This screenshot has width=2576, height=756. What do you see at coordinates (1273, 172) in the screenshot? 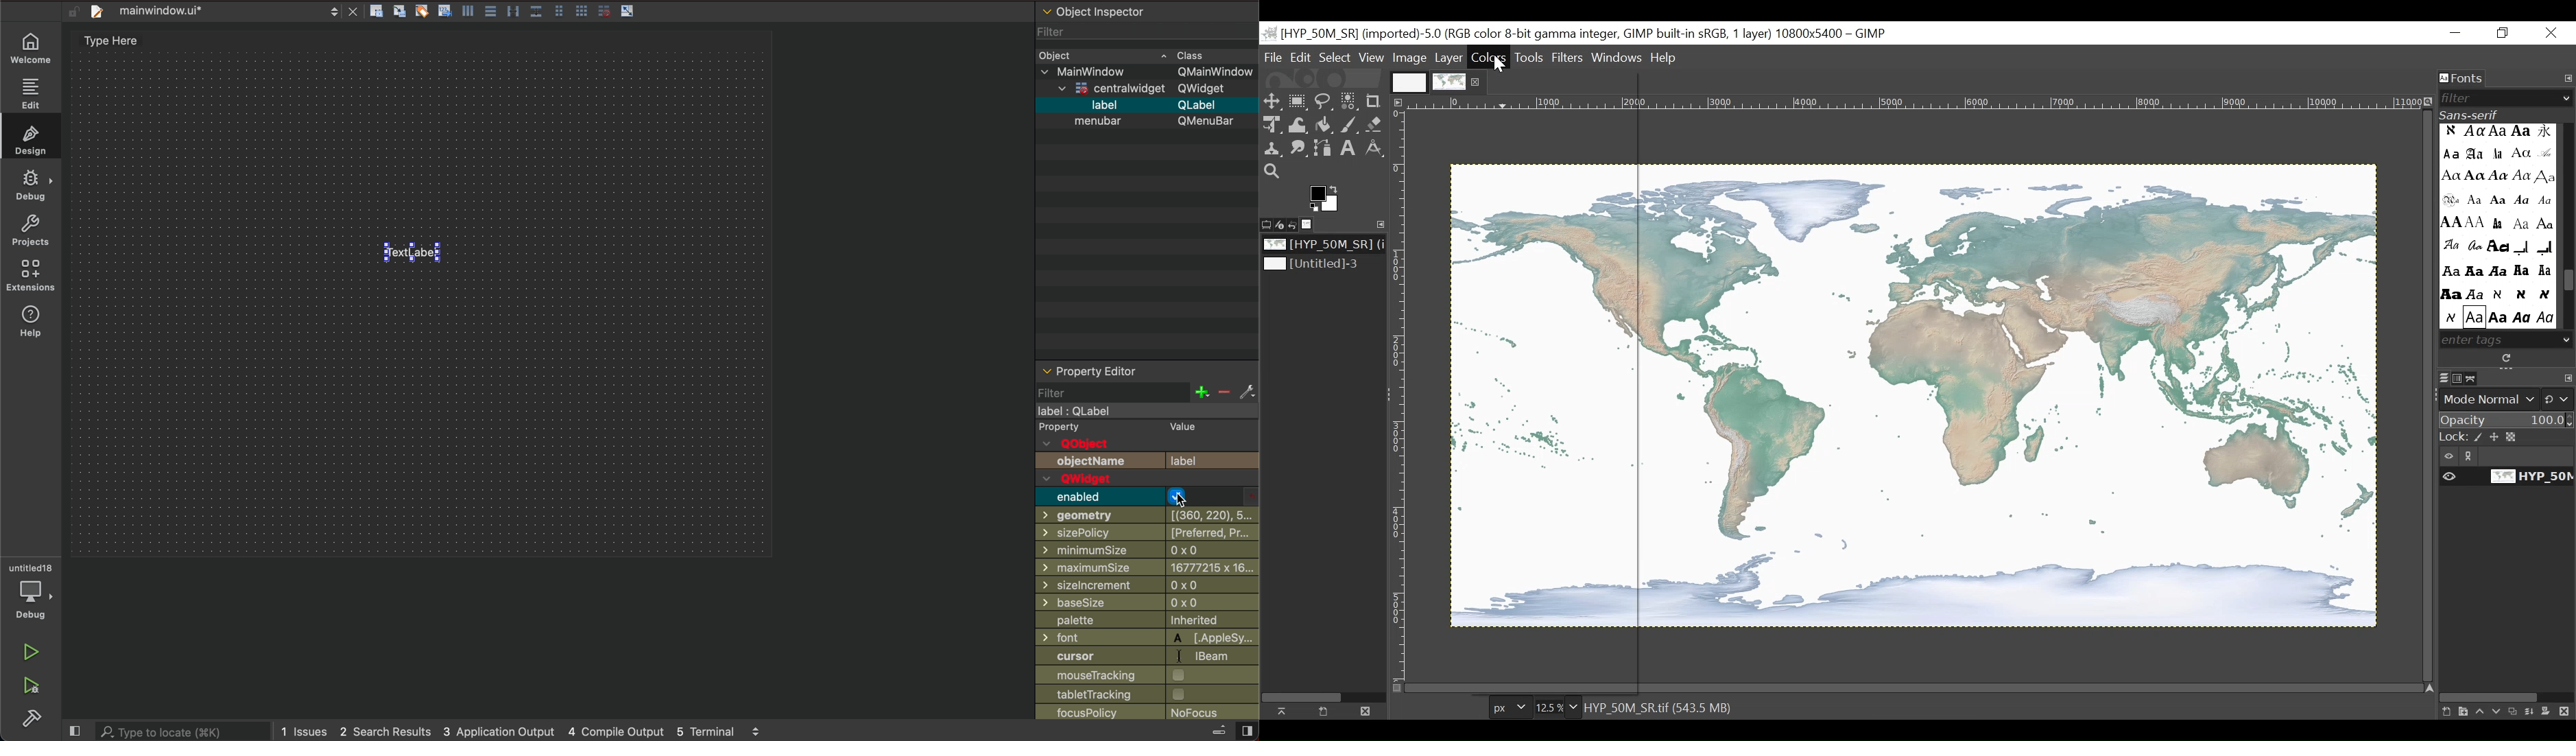
I see `Zoom Tool` at bounding box center [1273, 172].